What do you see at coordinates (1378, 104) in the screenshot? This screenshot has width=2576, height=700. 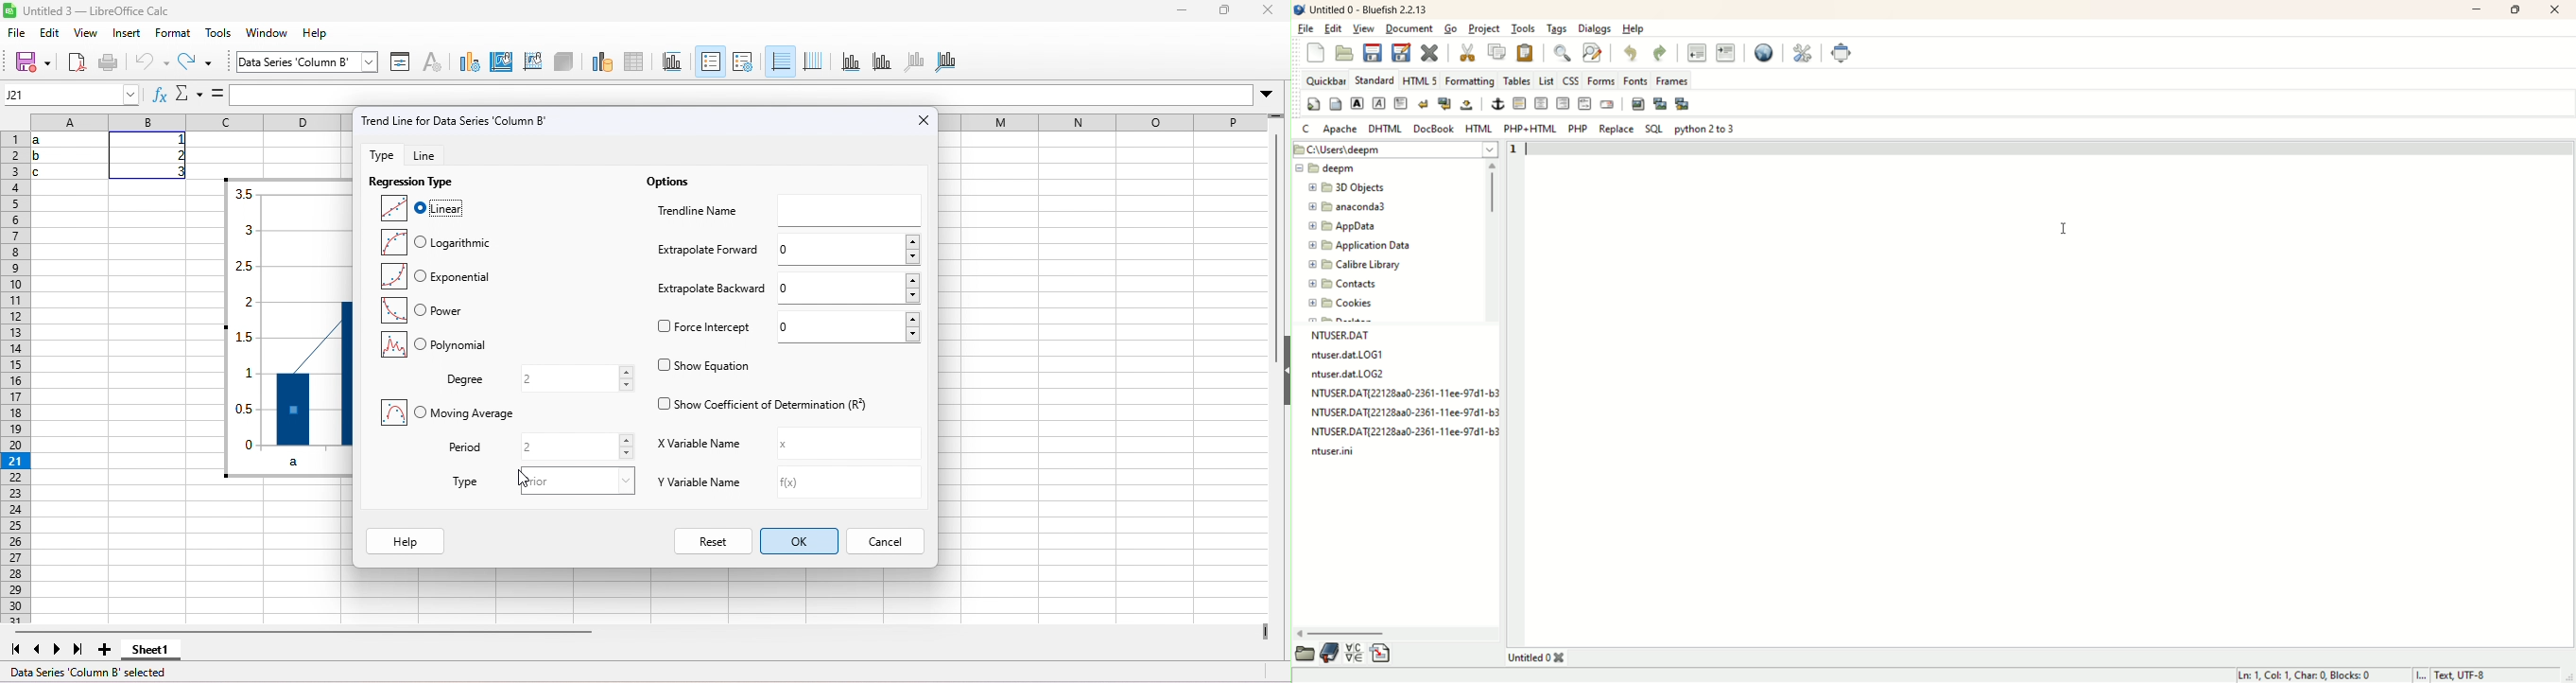 I see `emphasis` at bounding box center [1378, 104].